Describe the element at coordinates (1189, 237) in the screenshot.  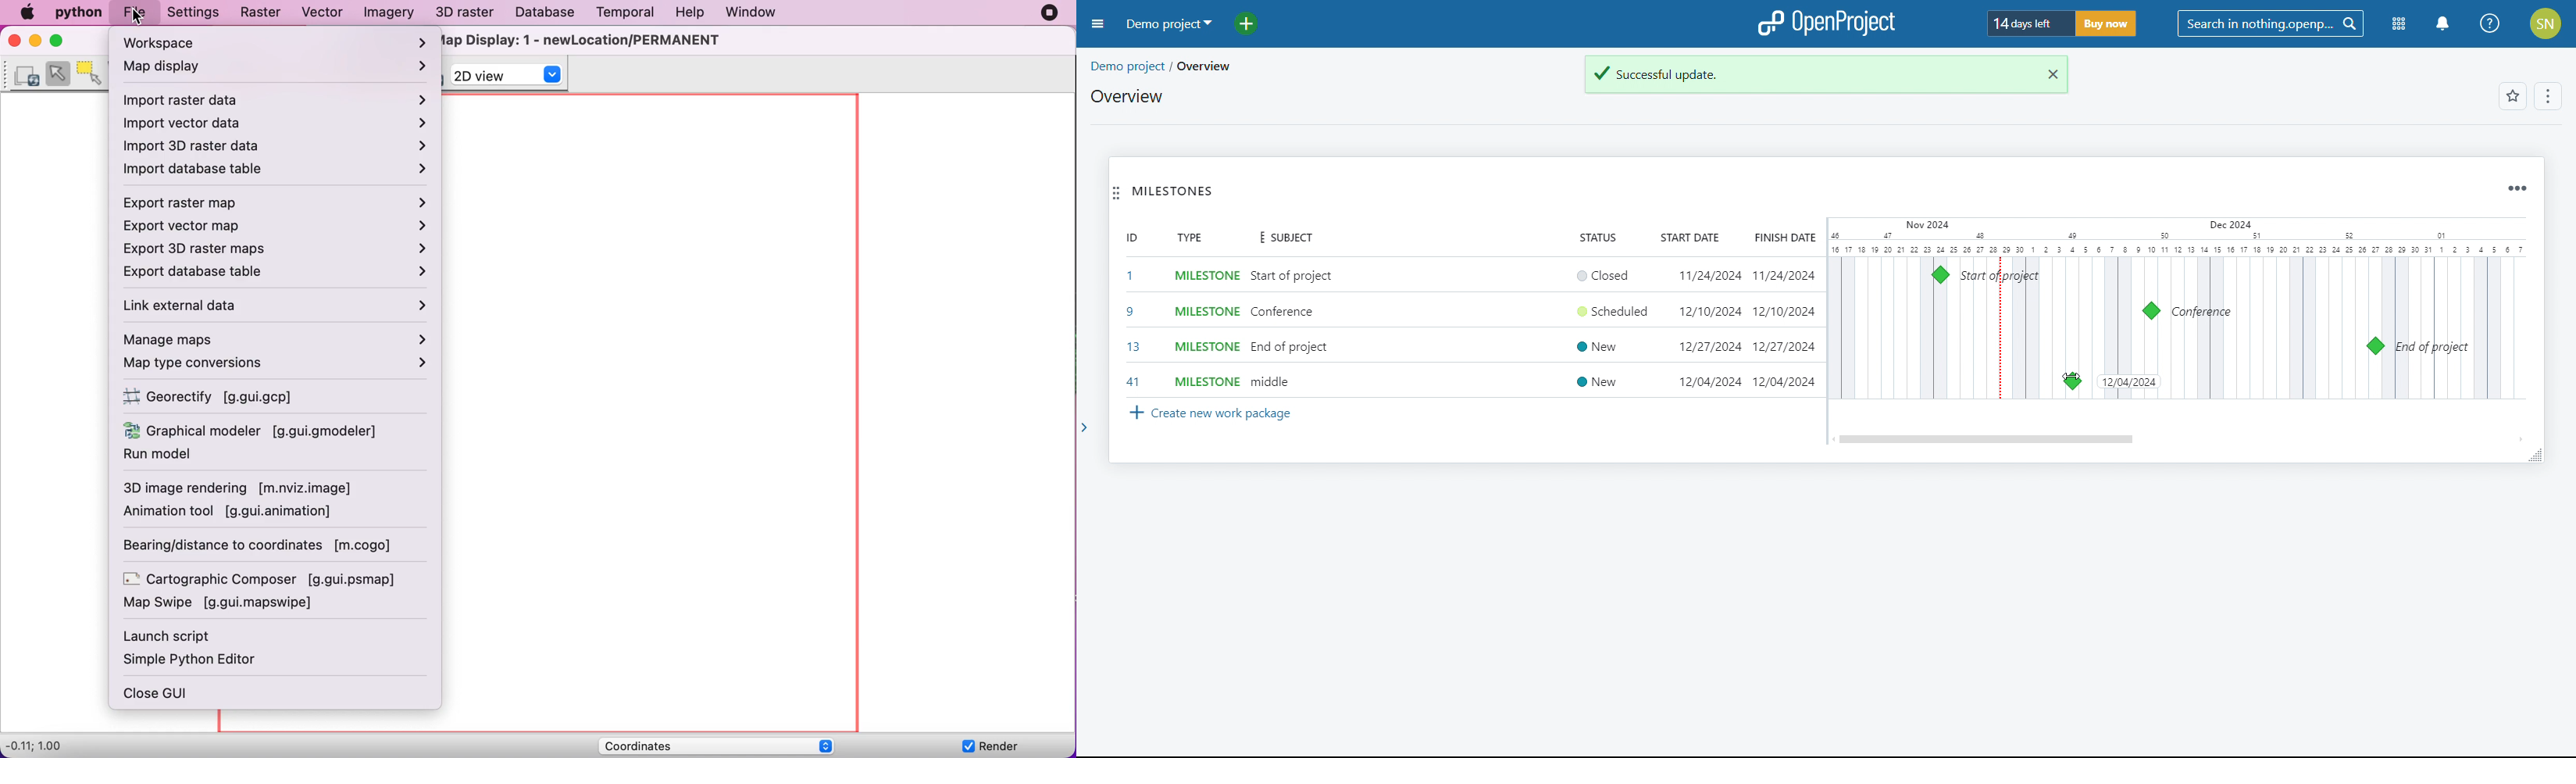
I see `type` at that location.